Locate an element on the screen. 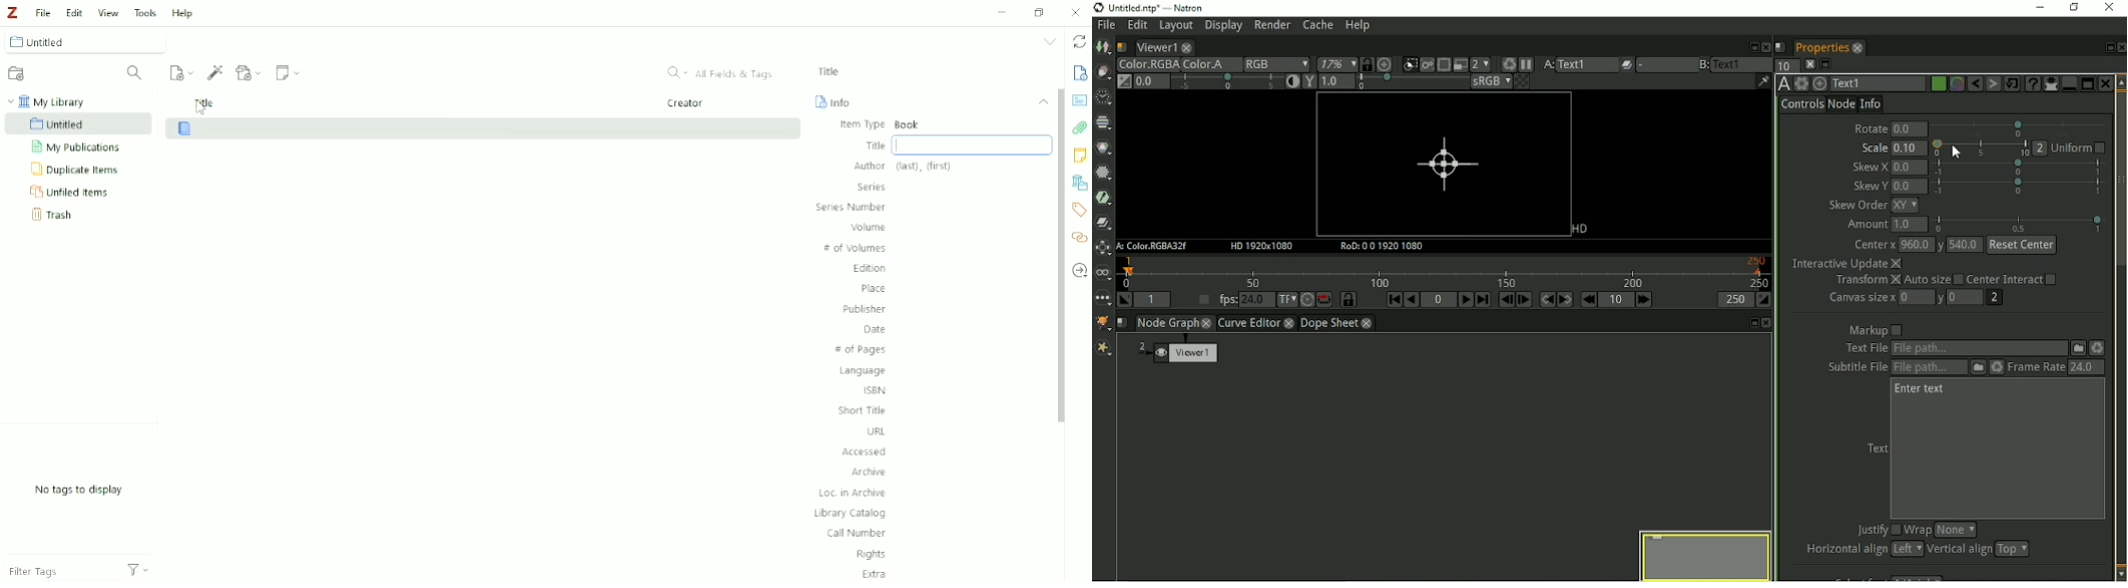  Language is located at coordinates (863, 371).